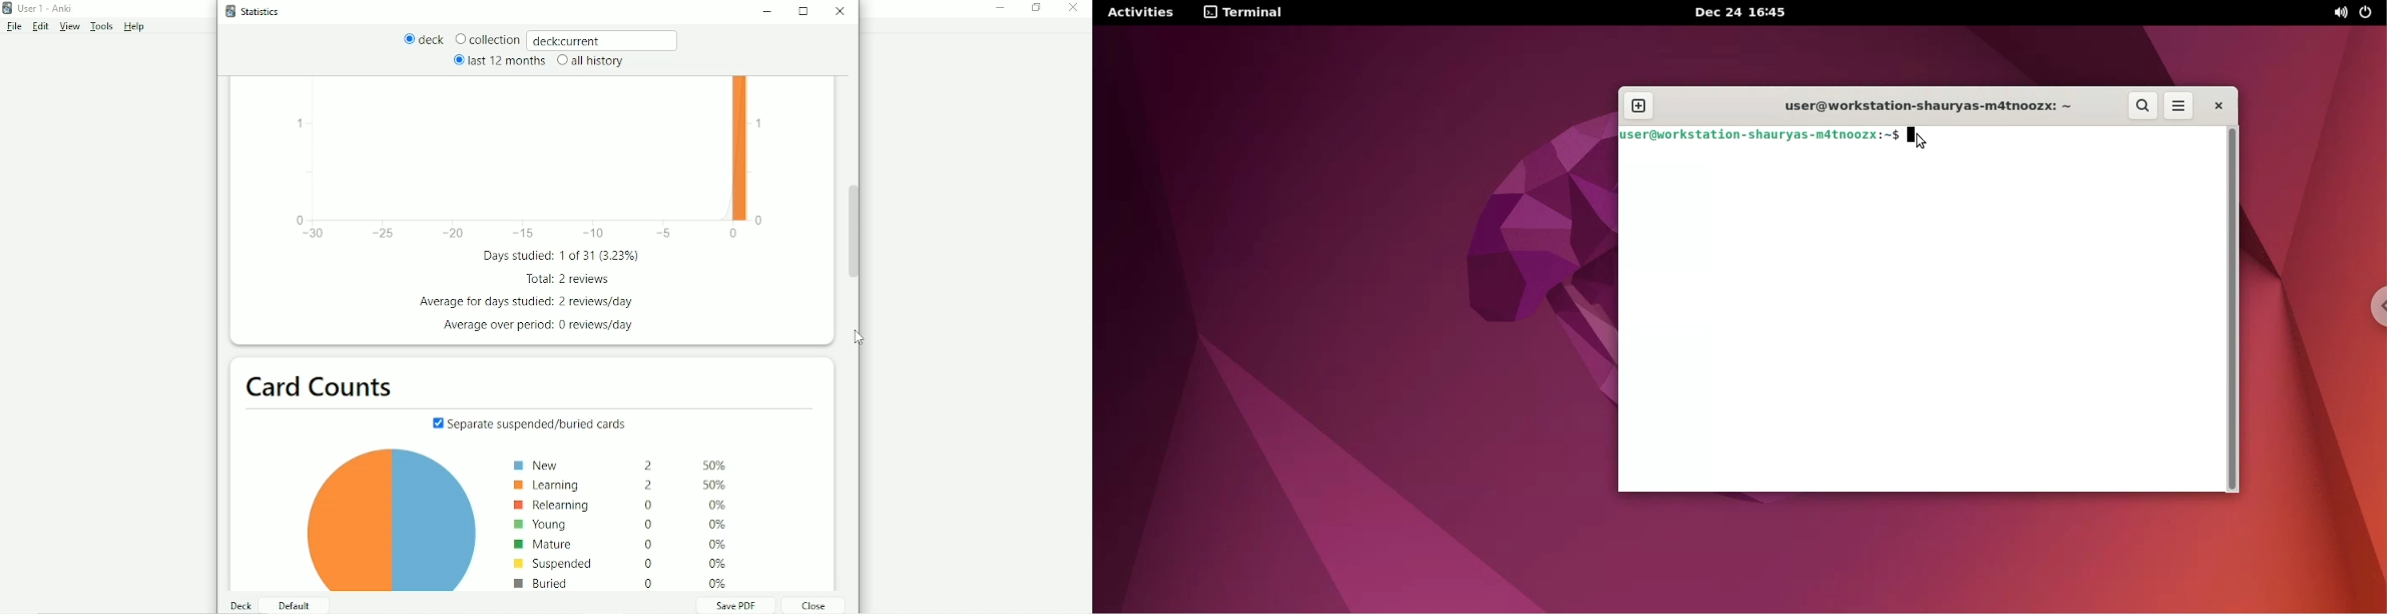 This screenshot has width=2408, height=616. Describe the element at coordinates (70, 27) in the screenshot. I see `View` at that location.